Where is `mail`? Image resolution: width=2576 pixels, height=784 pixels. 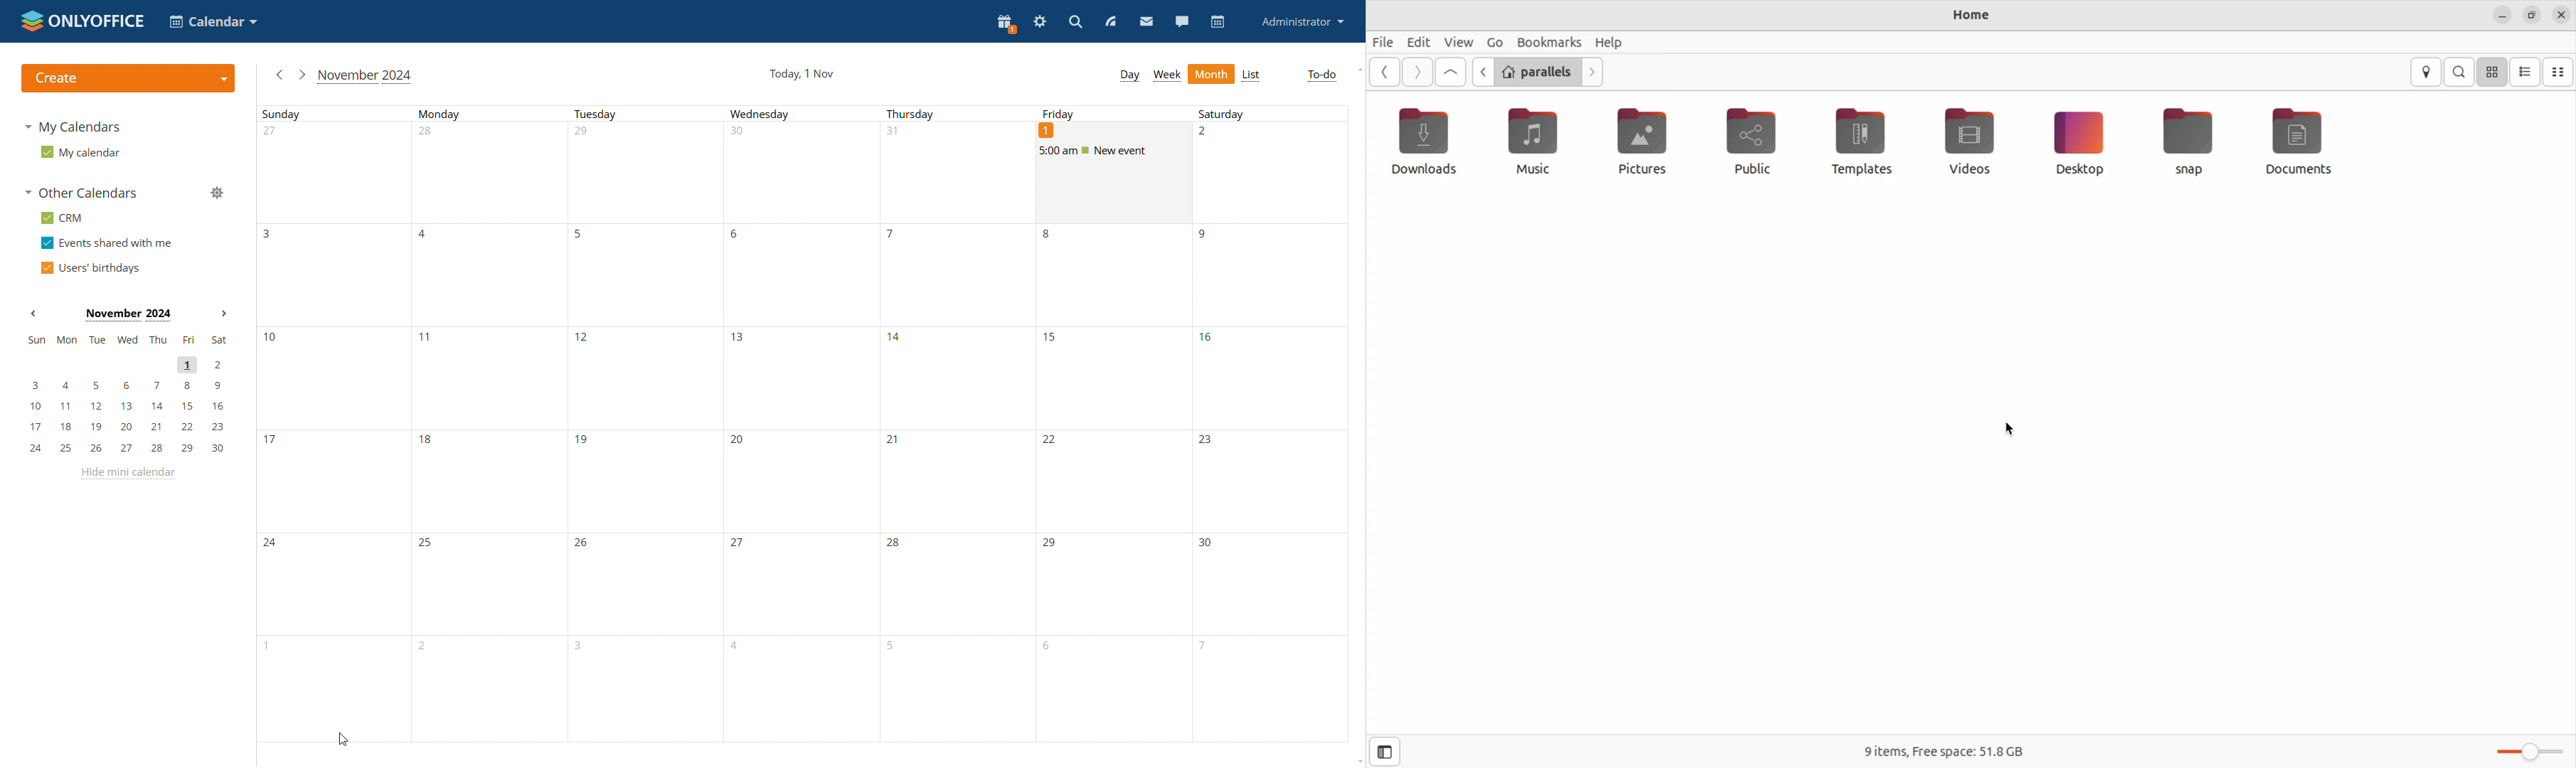 mail is located at coordinates (1145, 21).